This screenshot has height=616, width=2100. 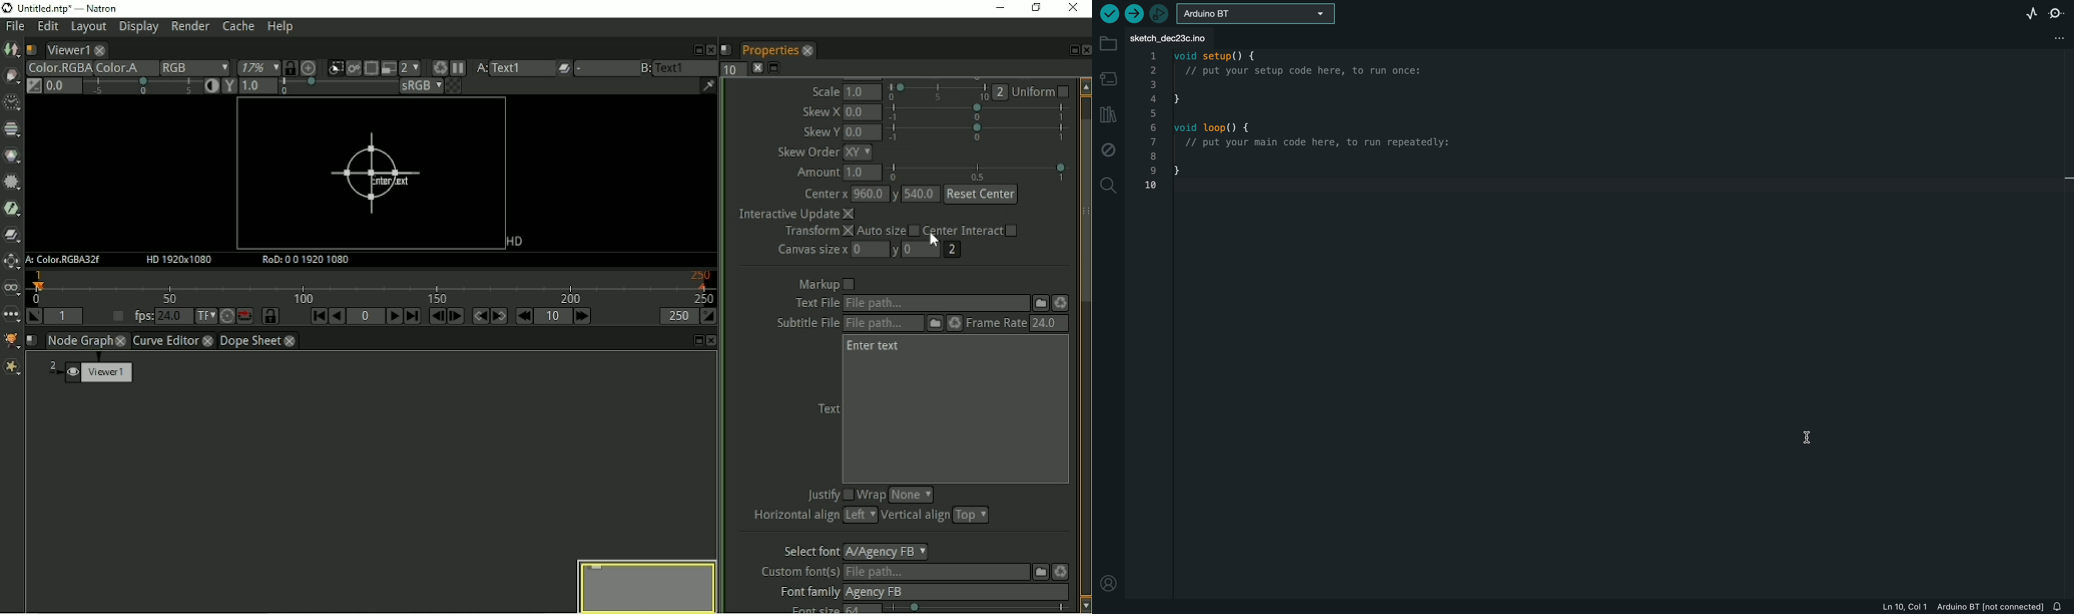 What do you see at coordinates (13, 234) in the screenshot?
I see `Merge` at bounding box center [13, 234].